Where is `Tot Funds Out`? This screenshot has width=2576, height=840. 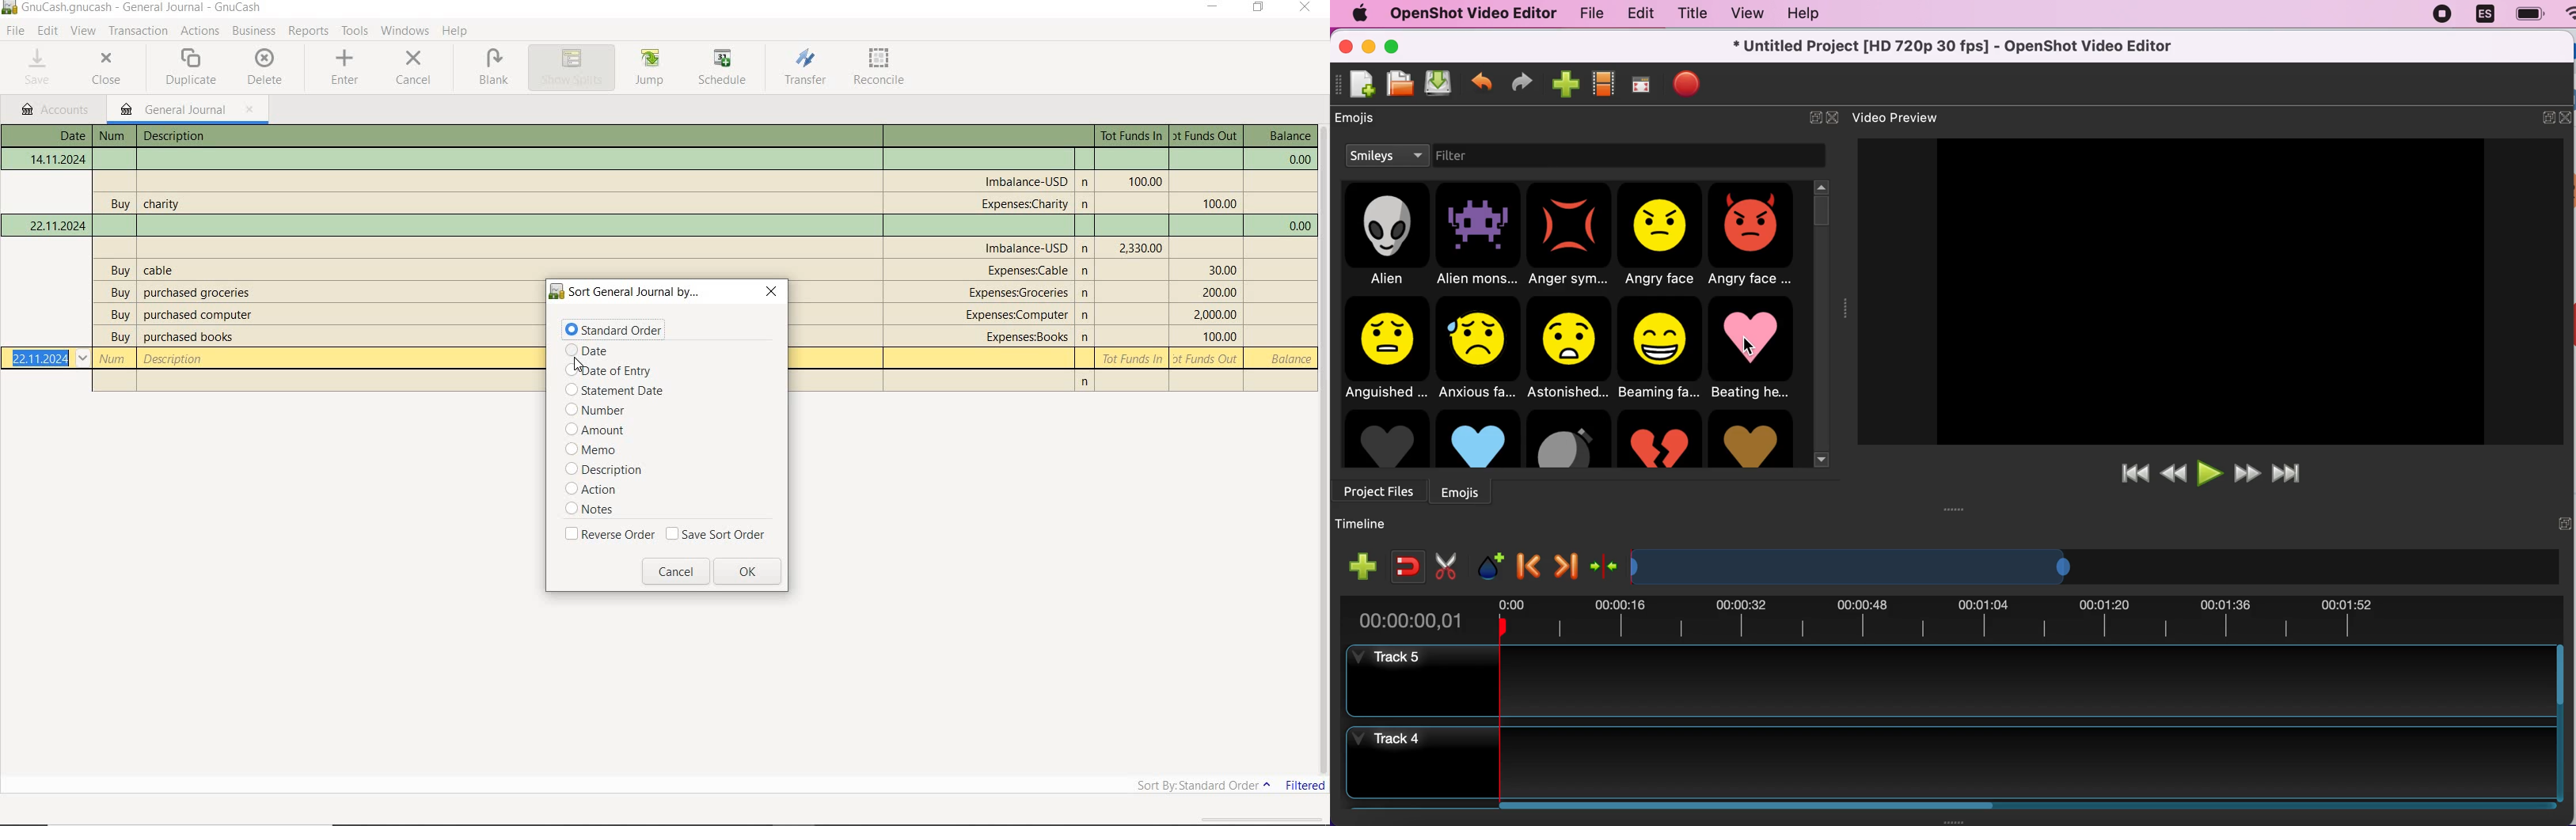 Tot Funds Out is located at coordinates (1214, 314).